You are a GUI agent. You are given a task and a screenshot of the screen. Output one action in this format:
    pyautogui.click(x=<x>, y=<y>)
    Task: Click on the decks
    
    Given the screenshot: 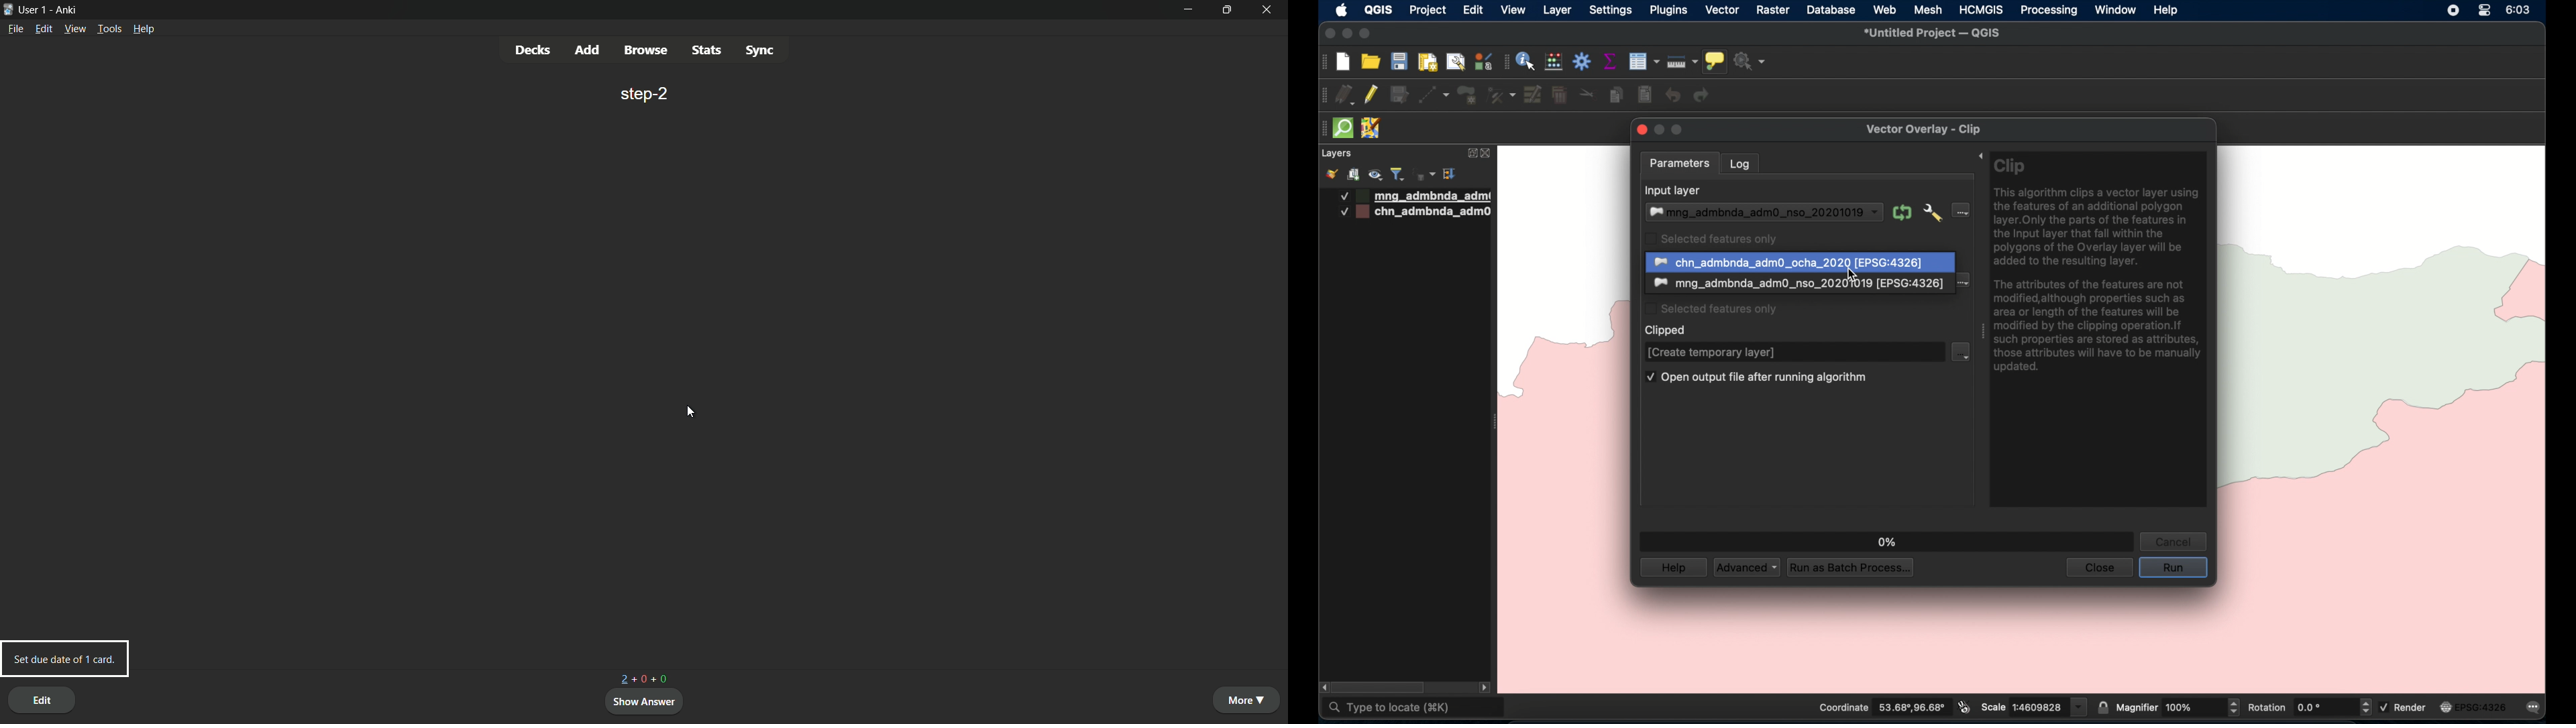 What is the action you would take?
    pyautogui.click(x=532, y=49)
    